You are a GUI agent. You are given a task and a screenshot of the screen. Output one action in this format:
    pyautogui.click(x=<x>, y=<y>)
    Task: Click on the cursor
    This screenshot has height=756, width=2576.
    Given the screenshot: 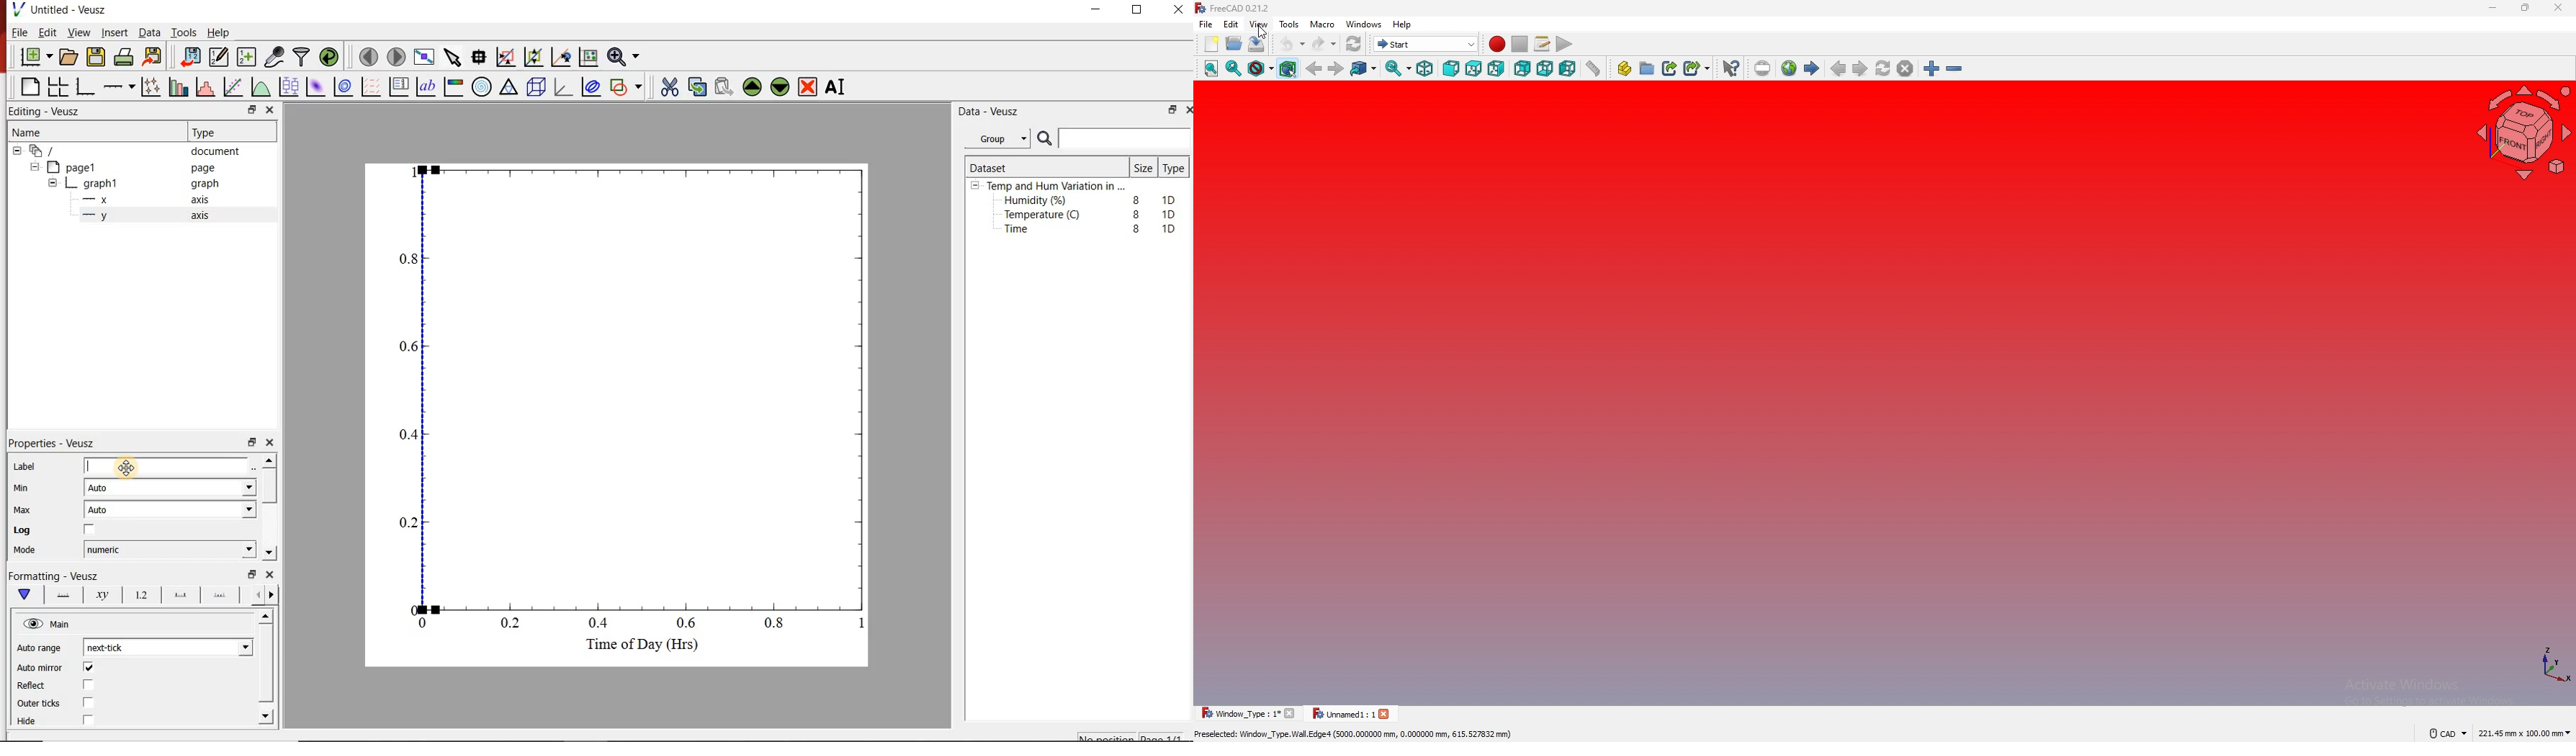 What is the action you would take?
    pyautogui.click(x=1263, y=33)
    